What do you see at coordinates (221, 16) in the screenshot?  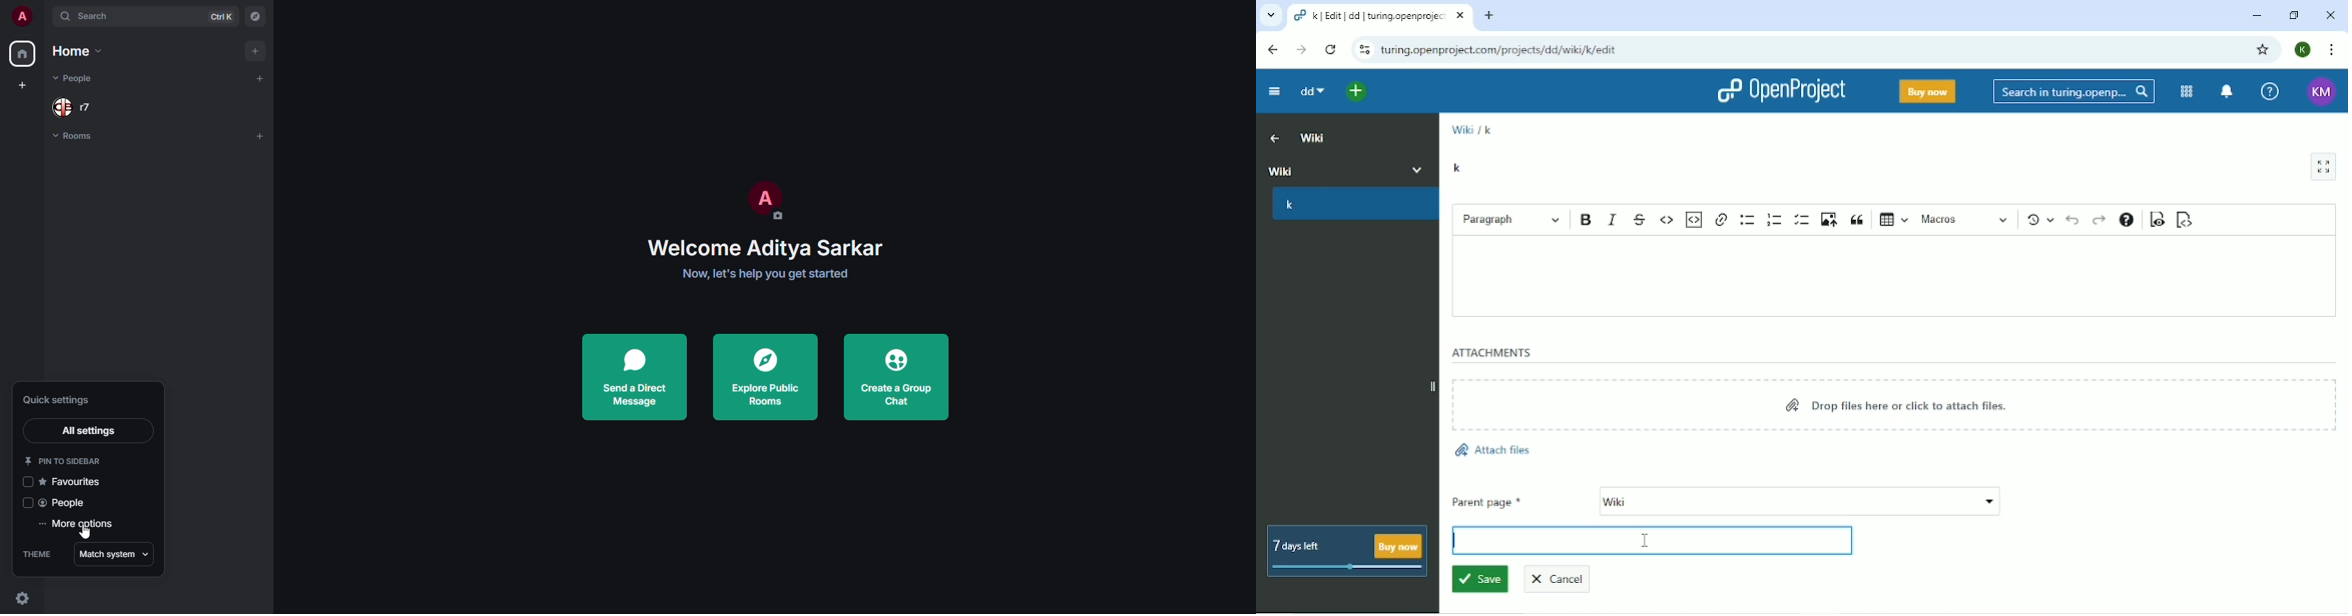 I see `ctrl K` at bounding box center [221, 16].